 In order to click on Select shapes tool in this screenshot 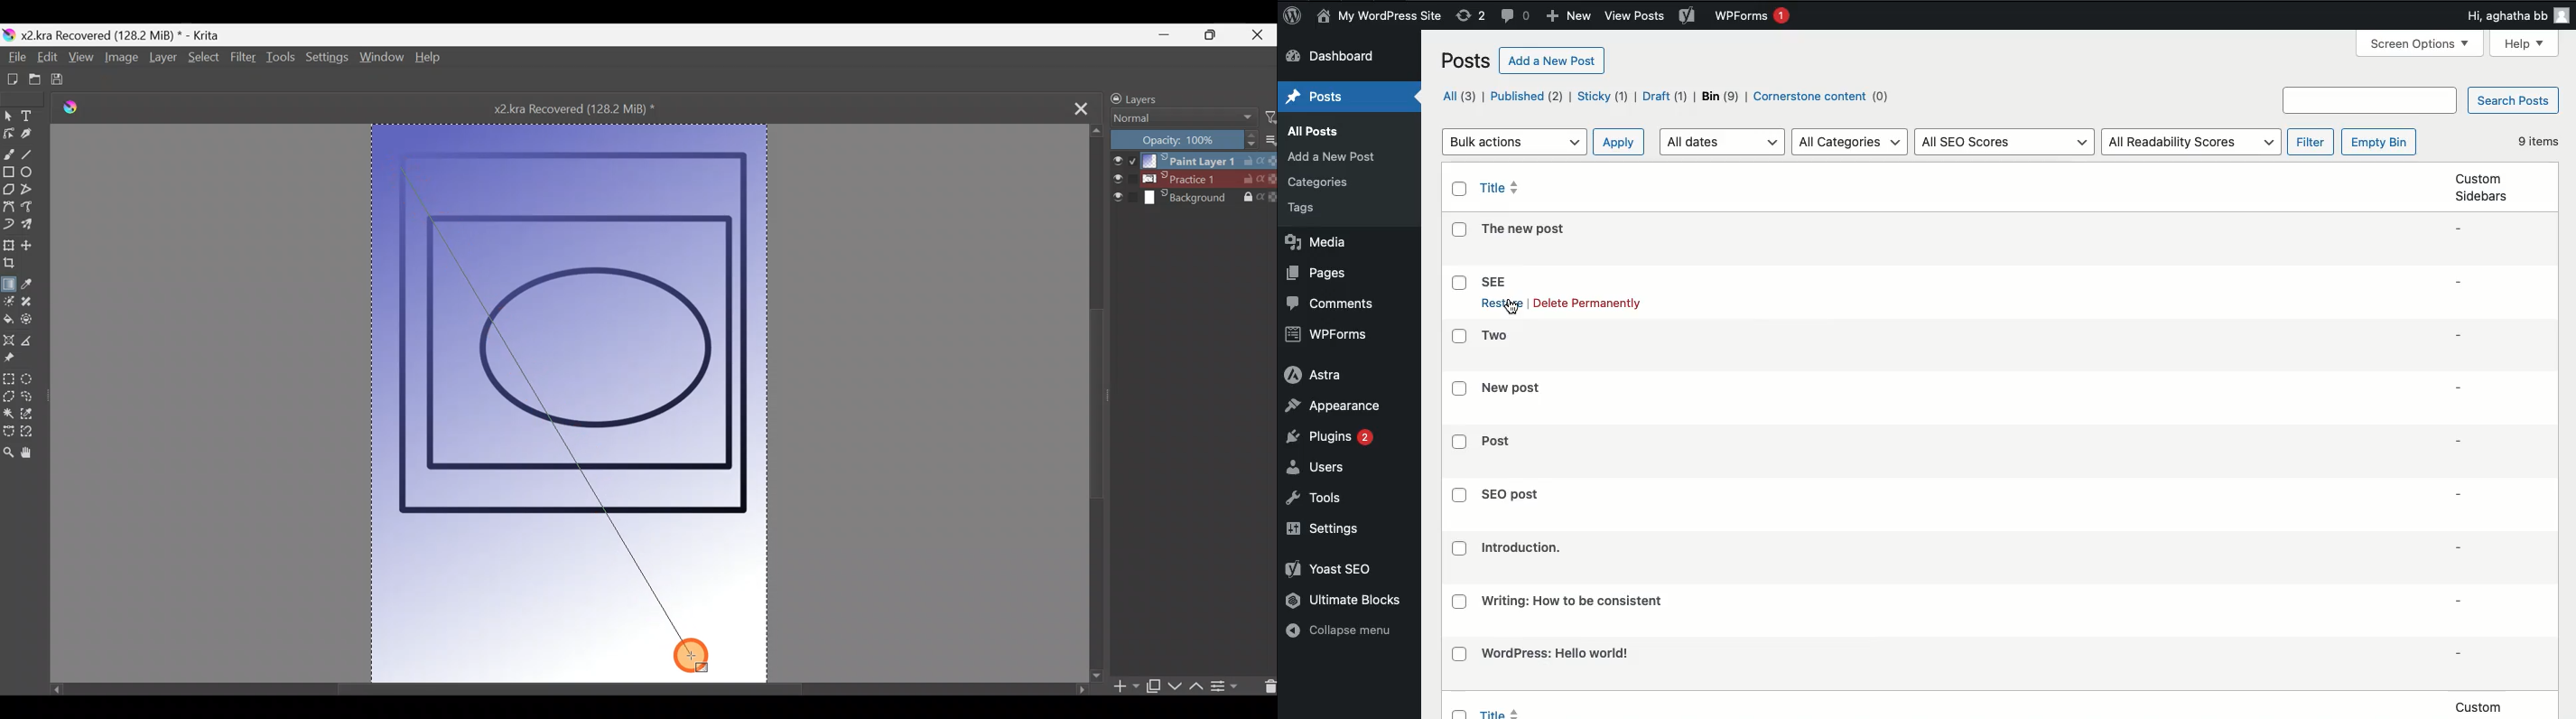, I will do `click(8, 117)`.